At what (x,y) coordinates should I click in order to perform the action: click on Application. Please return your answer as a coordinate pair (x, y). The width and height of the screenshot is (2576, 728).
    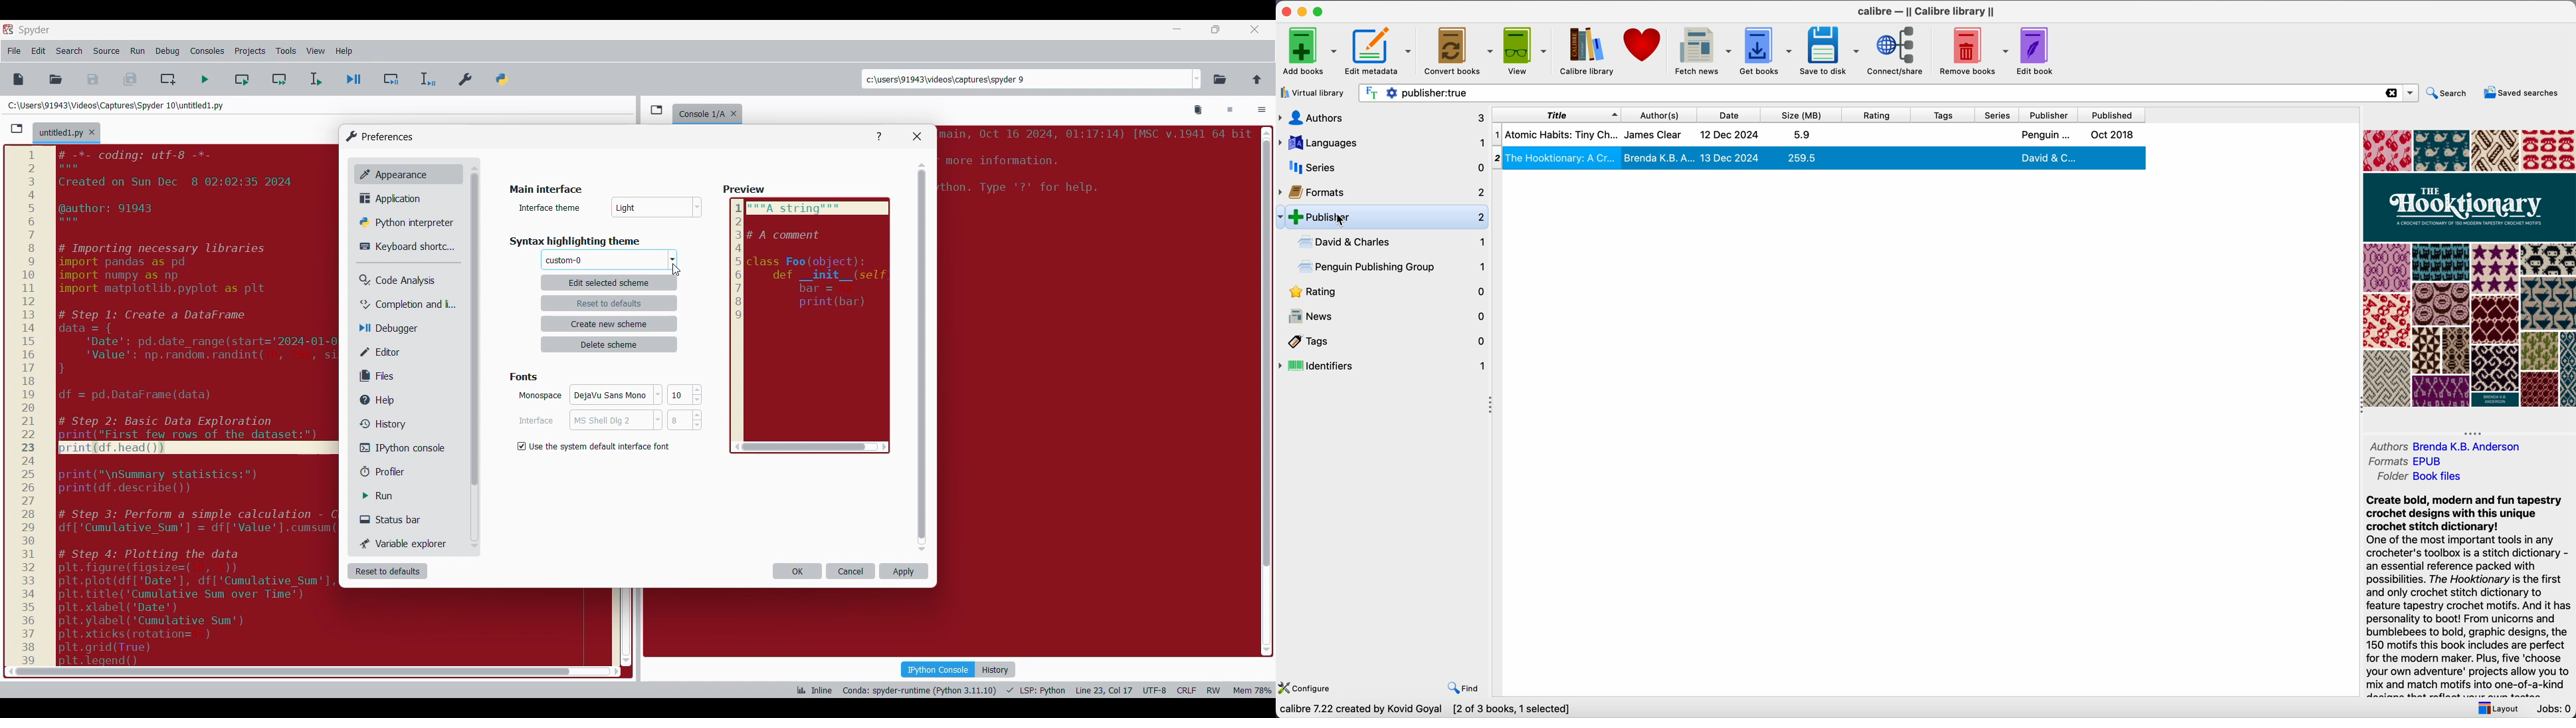
    Looking at the image, I should click on (394, 198).